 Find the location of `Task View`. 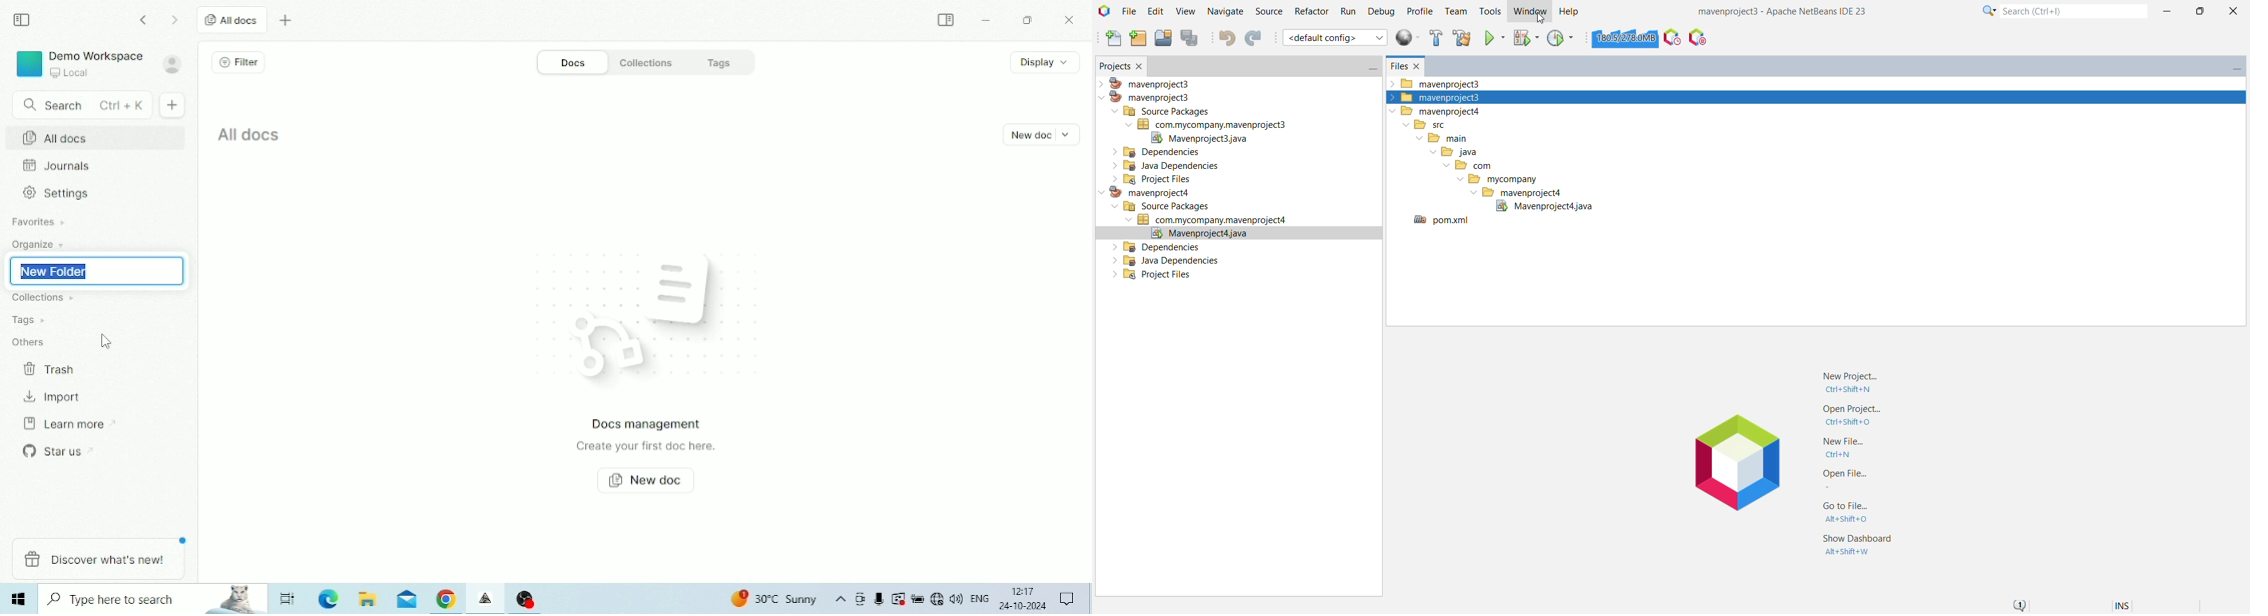

Task View is located at coordinates (289, 598).